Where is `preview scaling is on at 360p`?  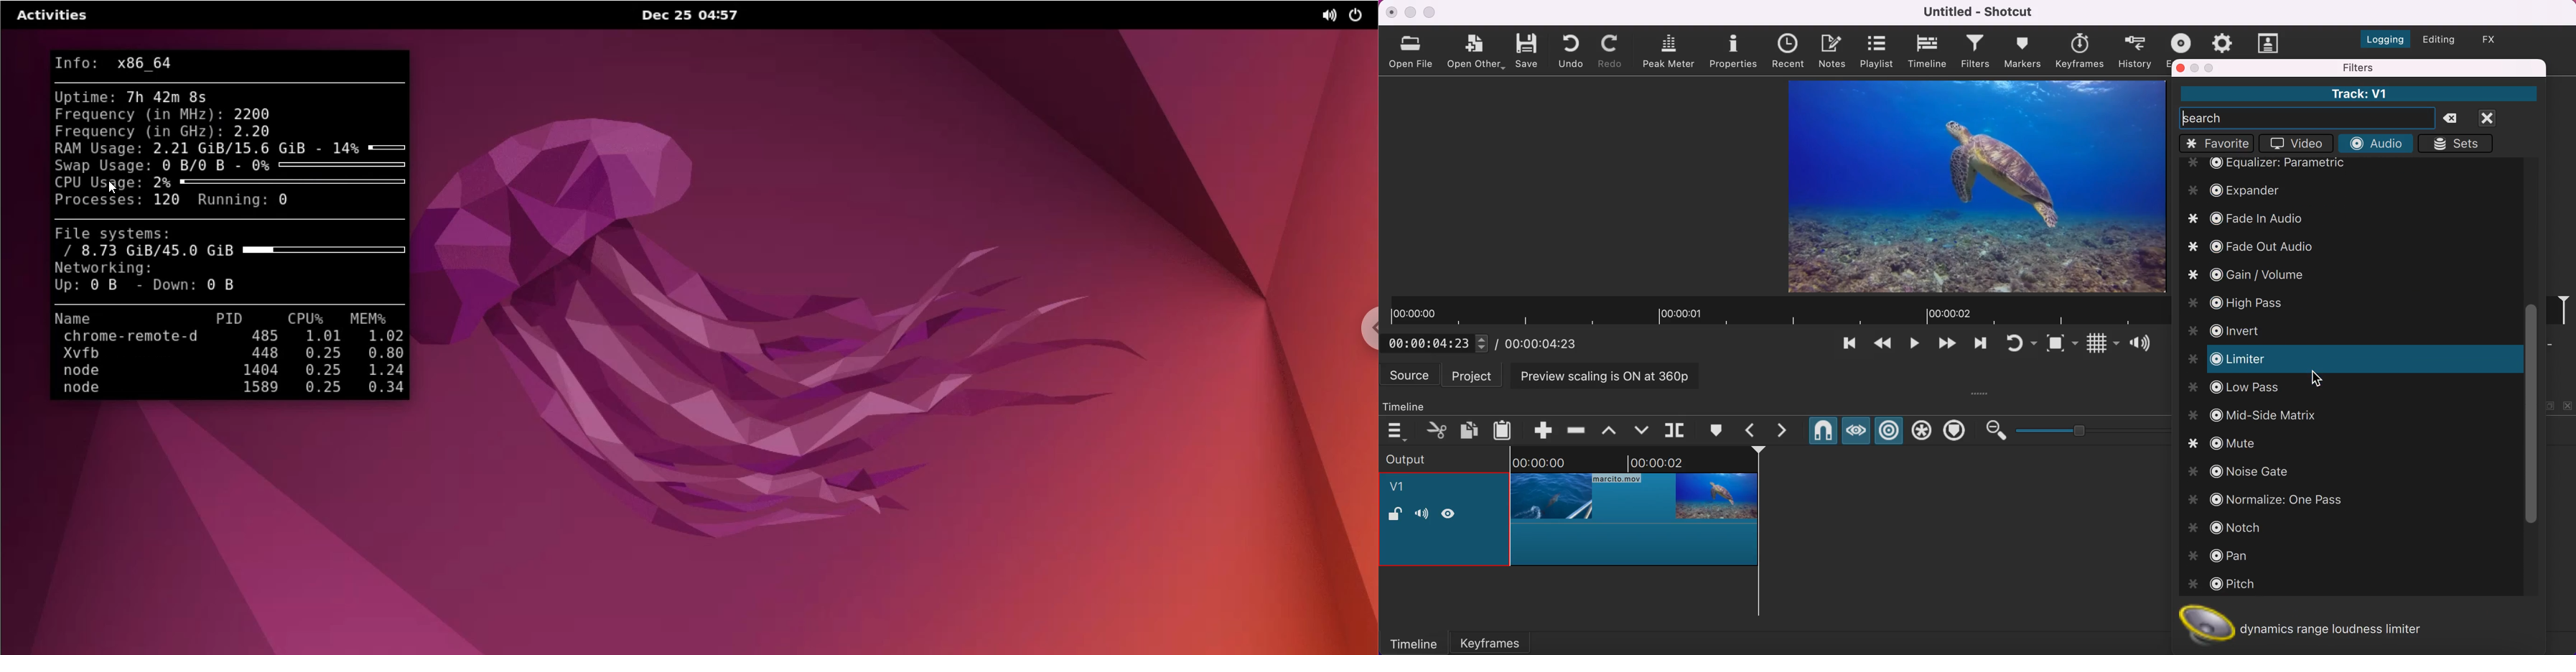
preview scaling is on at 360p is located at coordinates (1610, 375).